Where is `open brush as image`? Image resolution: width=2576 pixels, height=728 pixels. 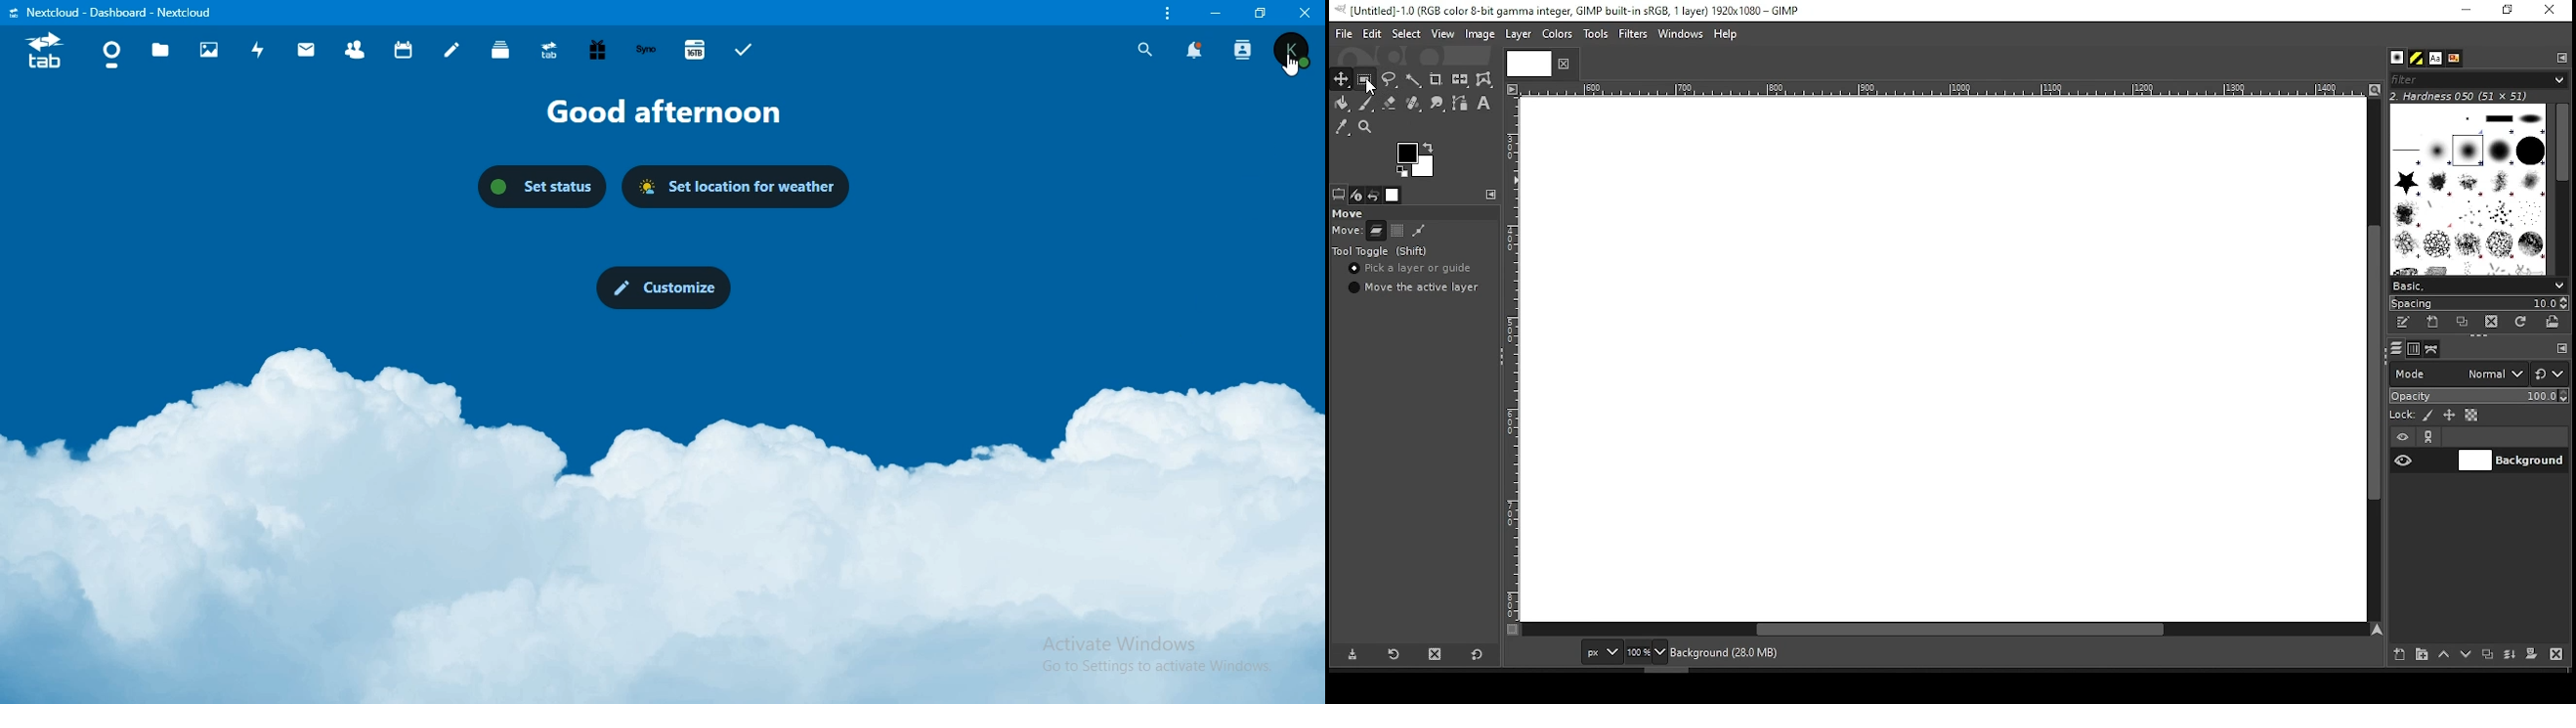 open brush as image is located at coordinates (2554, 322).